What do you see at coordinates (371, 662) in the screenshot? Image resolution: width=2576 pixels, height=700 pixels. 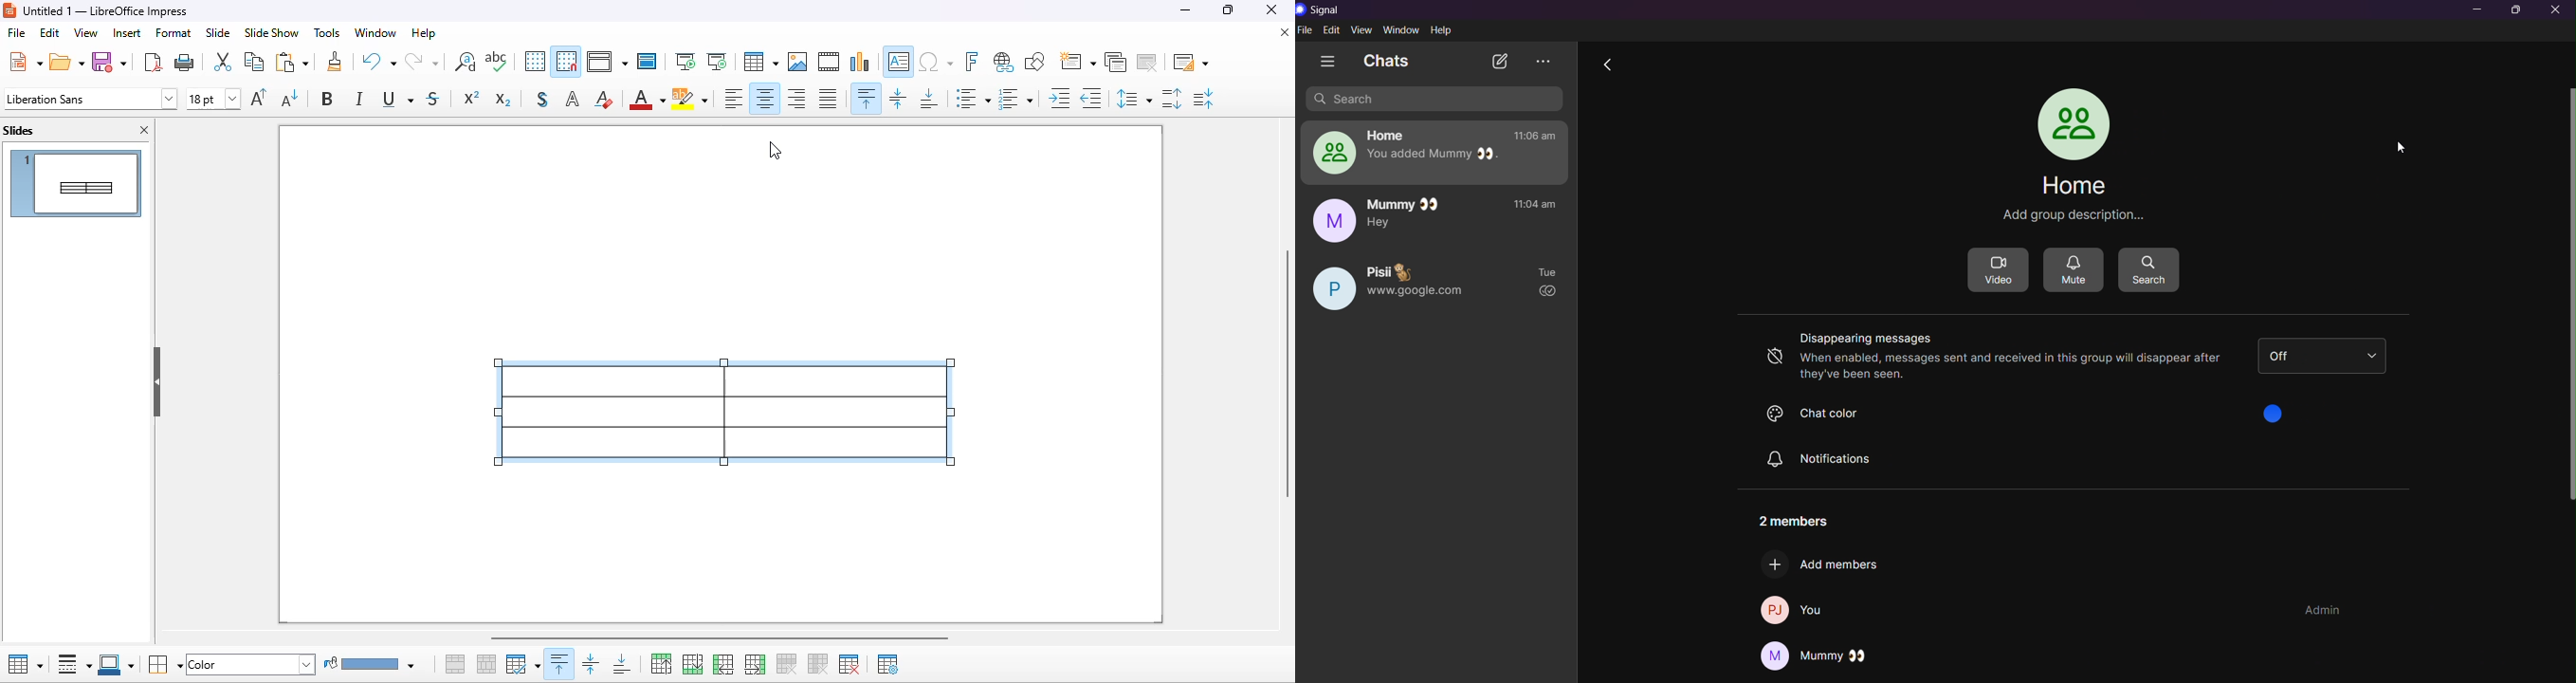 I see `fill color` at bounding box center [371, 662].